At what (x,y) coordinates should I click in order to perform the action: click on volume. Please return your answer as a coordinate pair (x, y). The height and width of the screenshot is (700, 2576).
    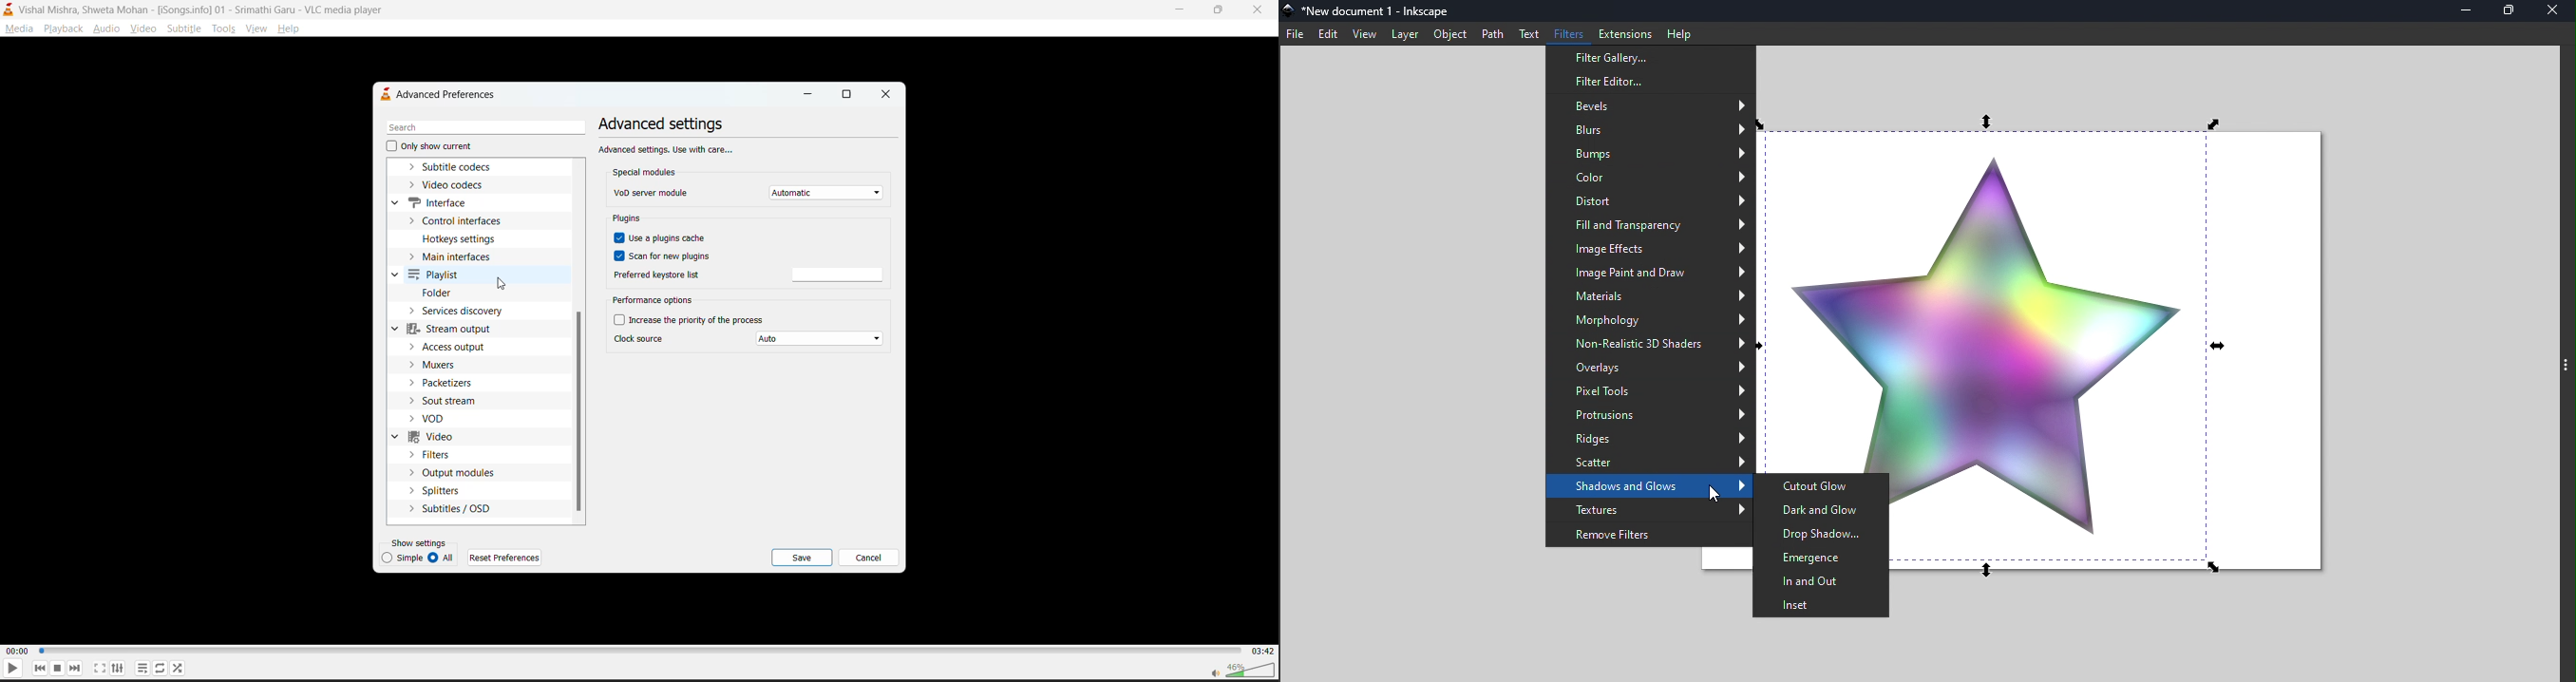
    Looking at the image, I should click on (1236, 669).